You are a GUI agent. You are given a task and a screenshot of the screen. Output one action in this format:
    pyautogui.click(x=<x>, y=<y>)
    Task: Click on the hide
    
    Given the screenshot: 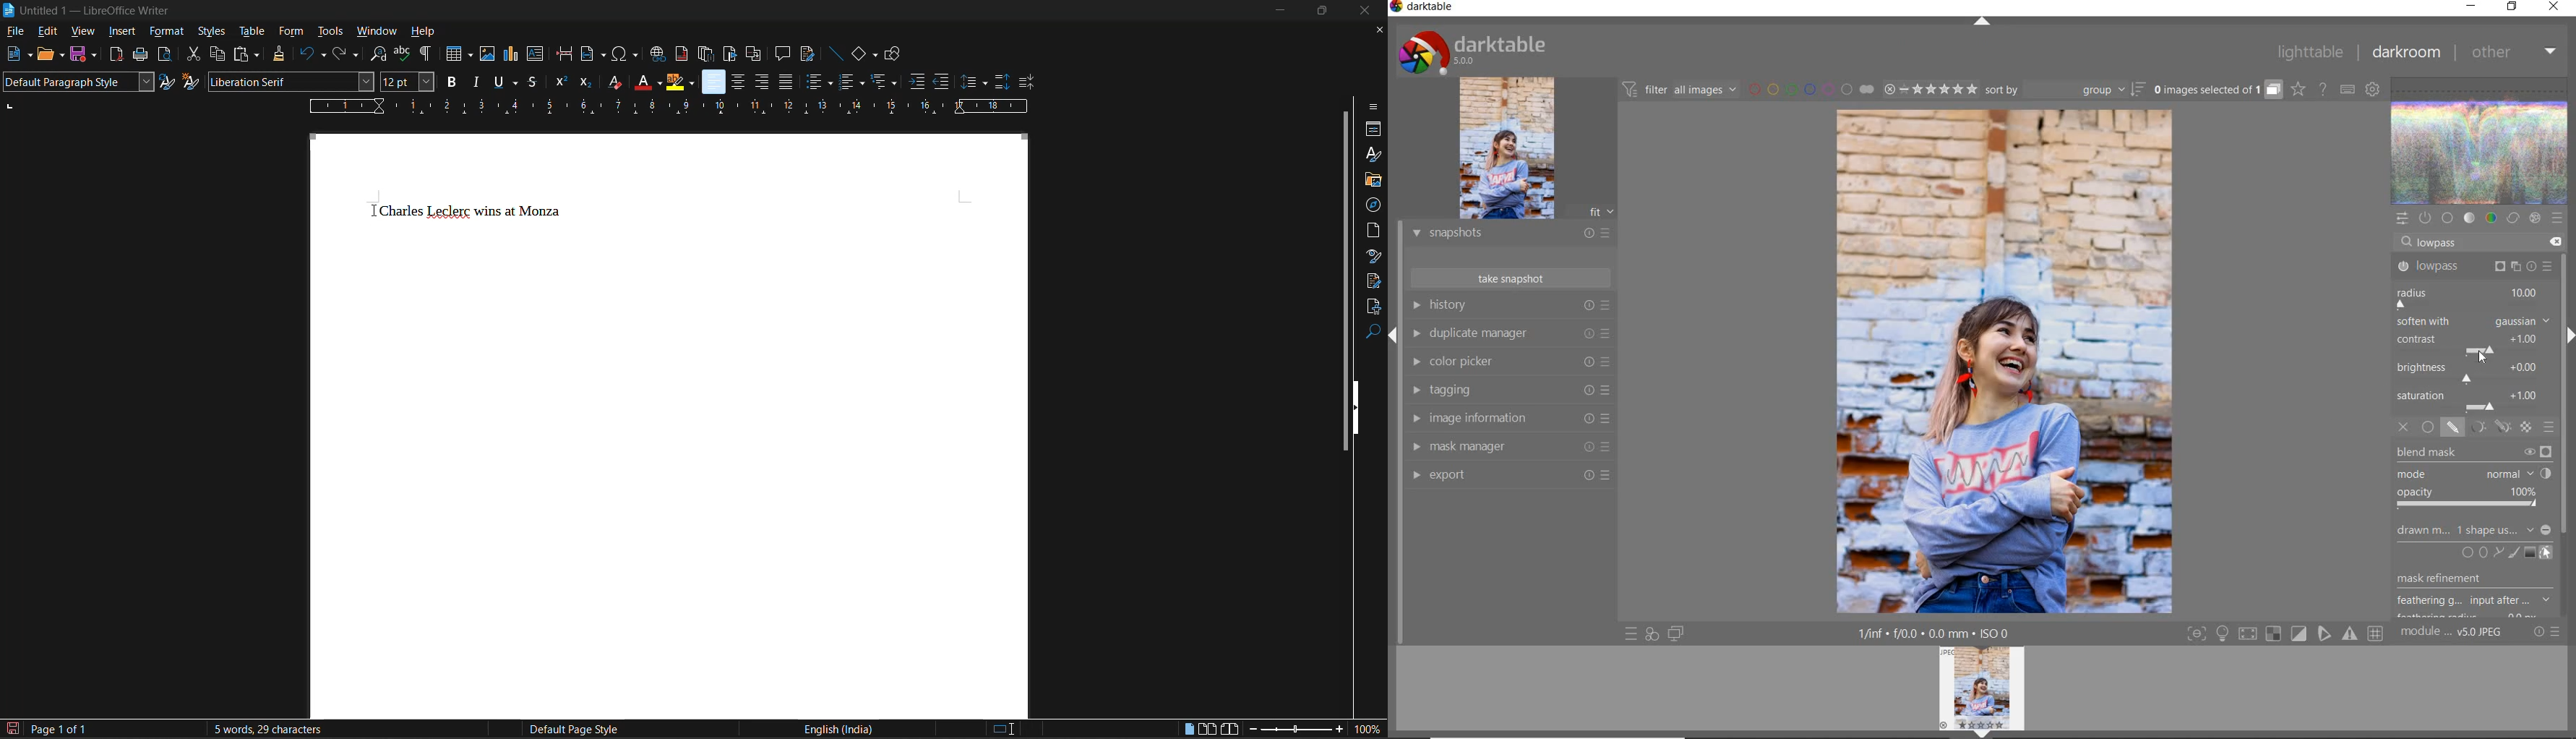 What is the action you would take?
    pyautogui.click(x=1360, y=406)
    